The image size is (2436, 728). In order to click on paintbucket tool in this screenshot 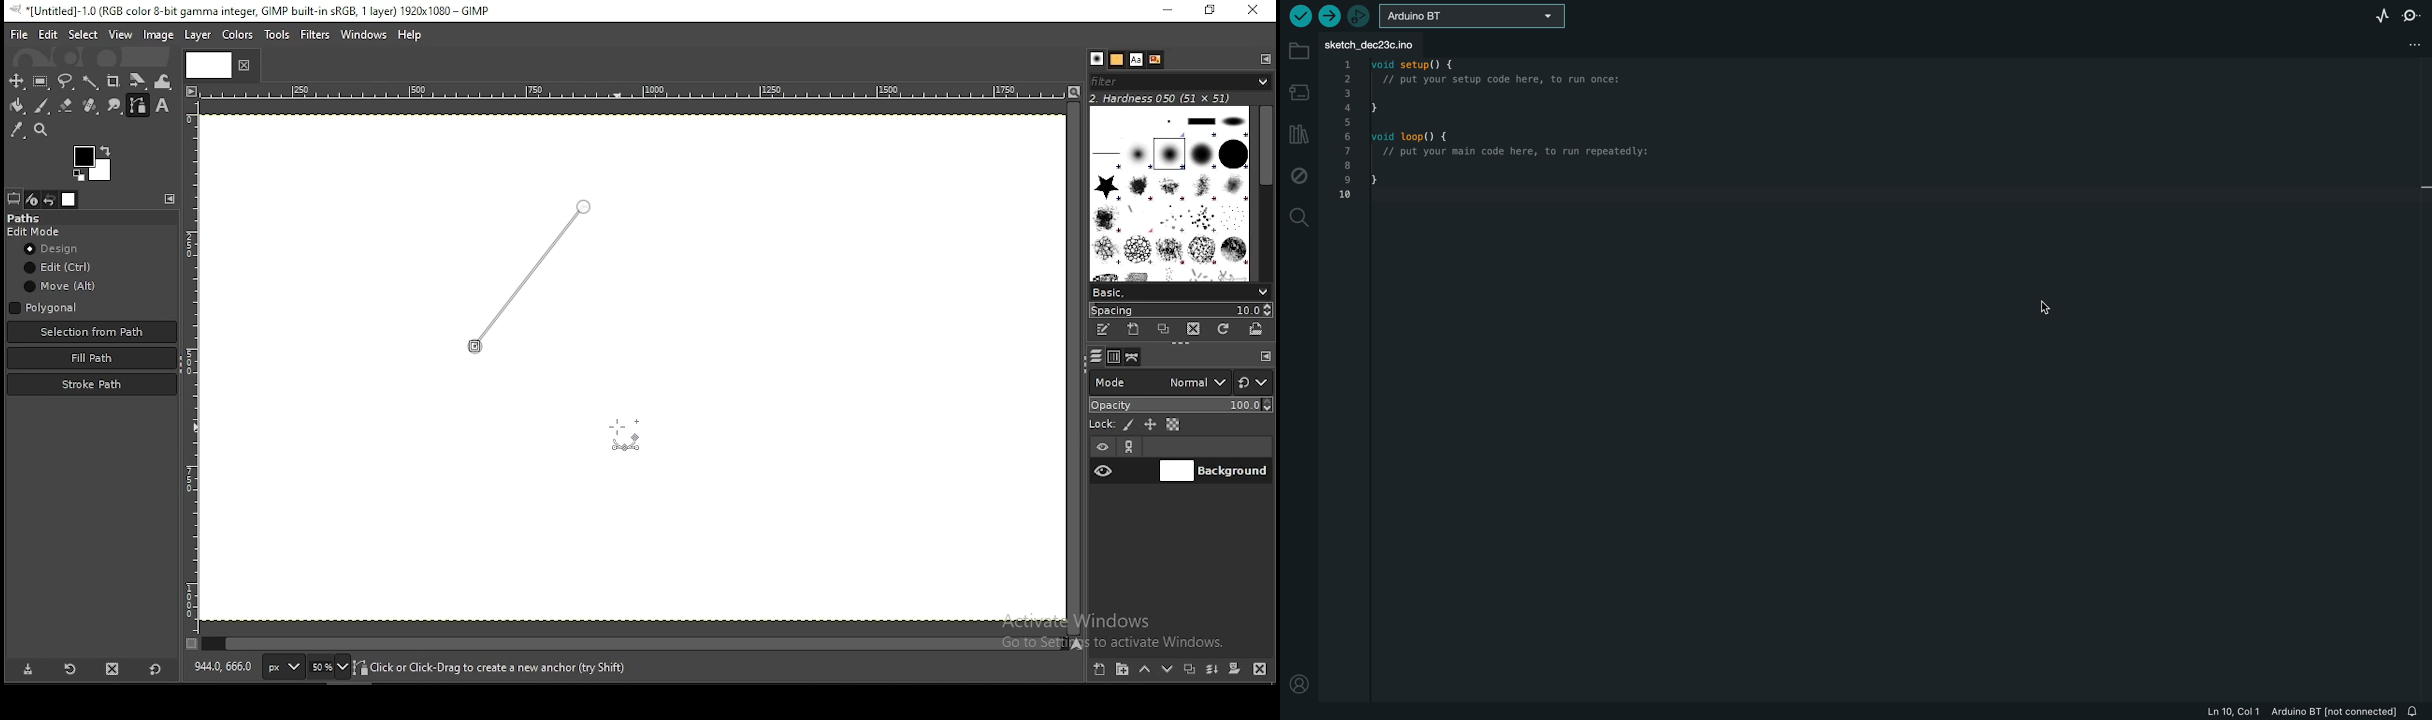, I will do `click(15, 107)`.